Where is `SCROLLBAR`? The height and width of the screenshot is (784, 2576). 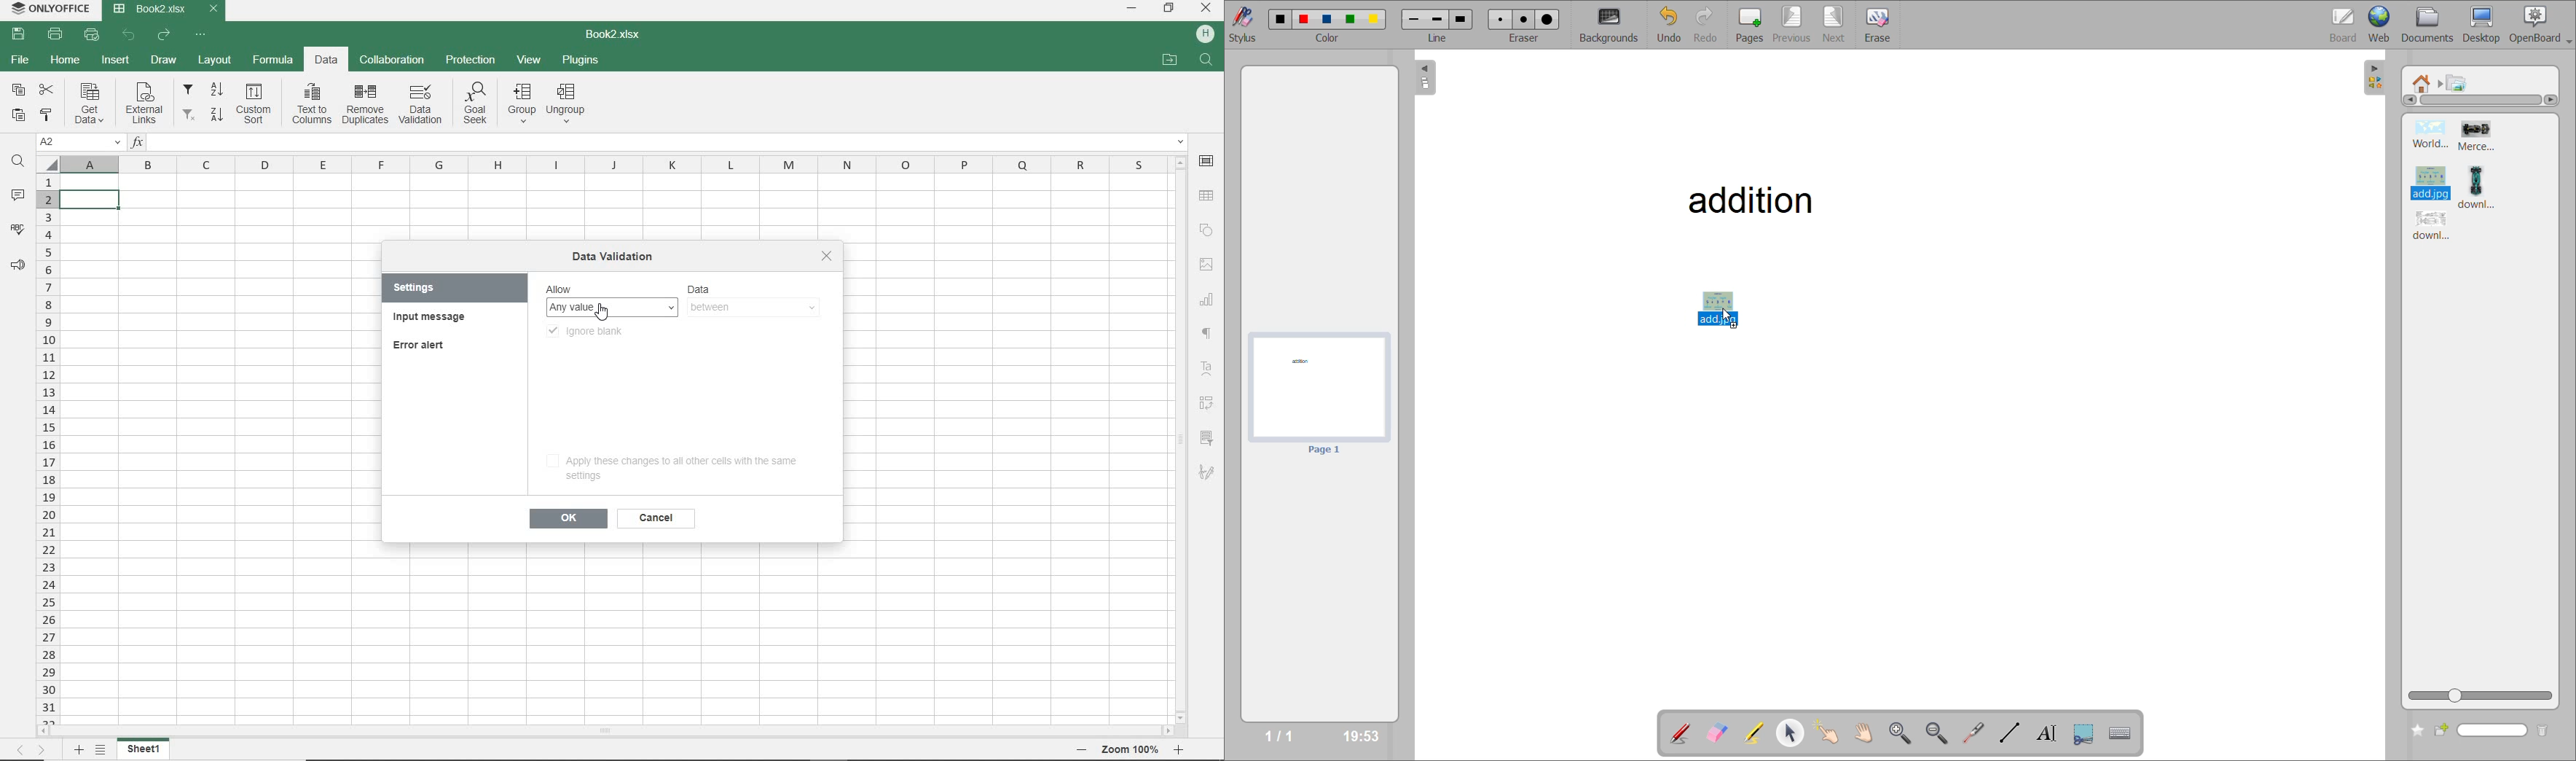
SCROLLBAR is located at coordinates (602, 729).